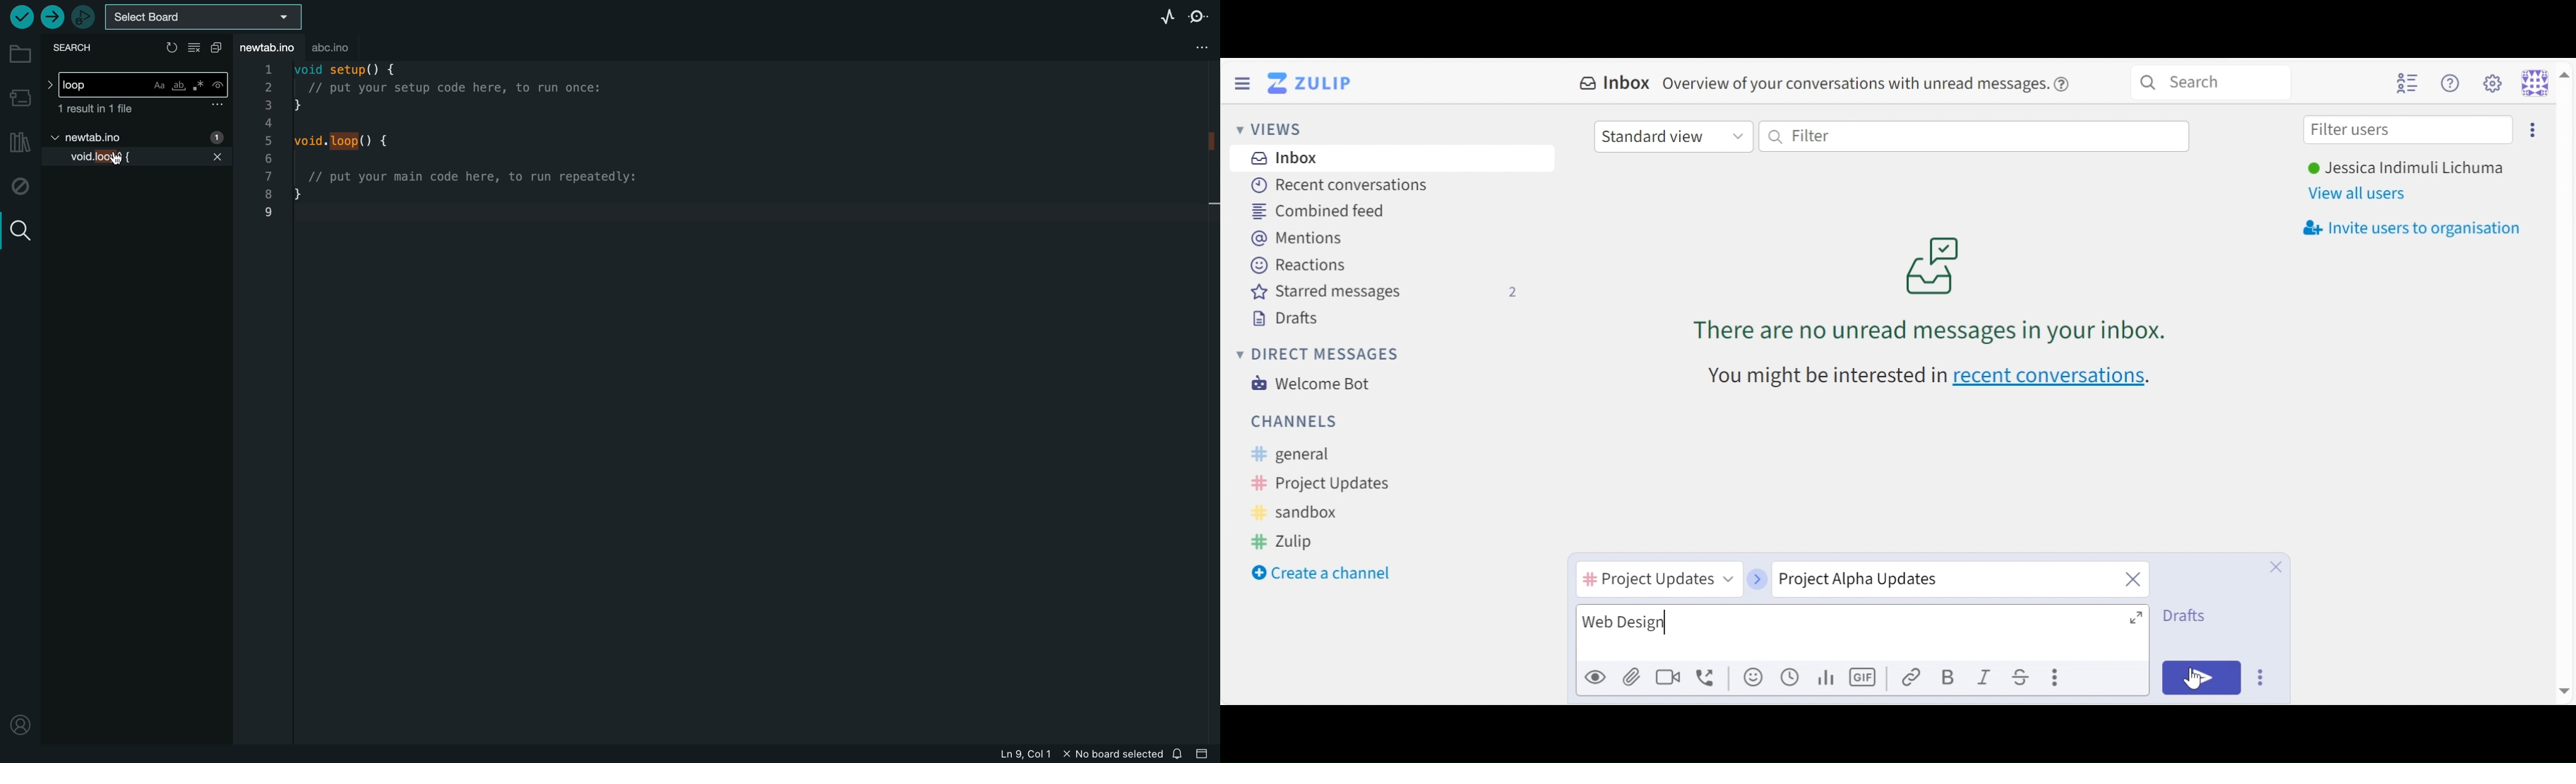 Image resolution: width=2576 pixels, height=784 pixels. Describe the element at coordinates (18, 228) in the screenshot. I see `search` at that location.